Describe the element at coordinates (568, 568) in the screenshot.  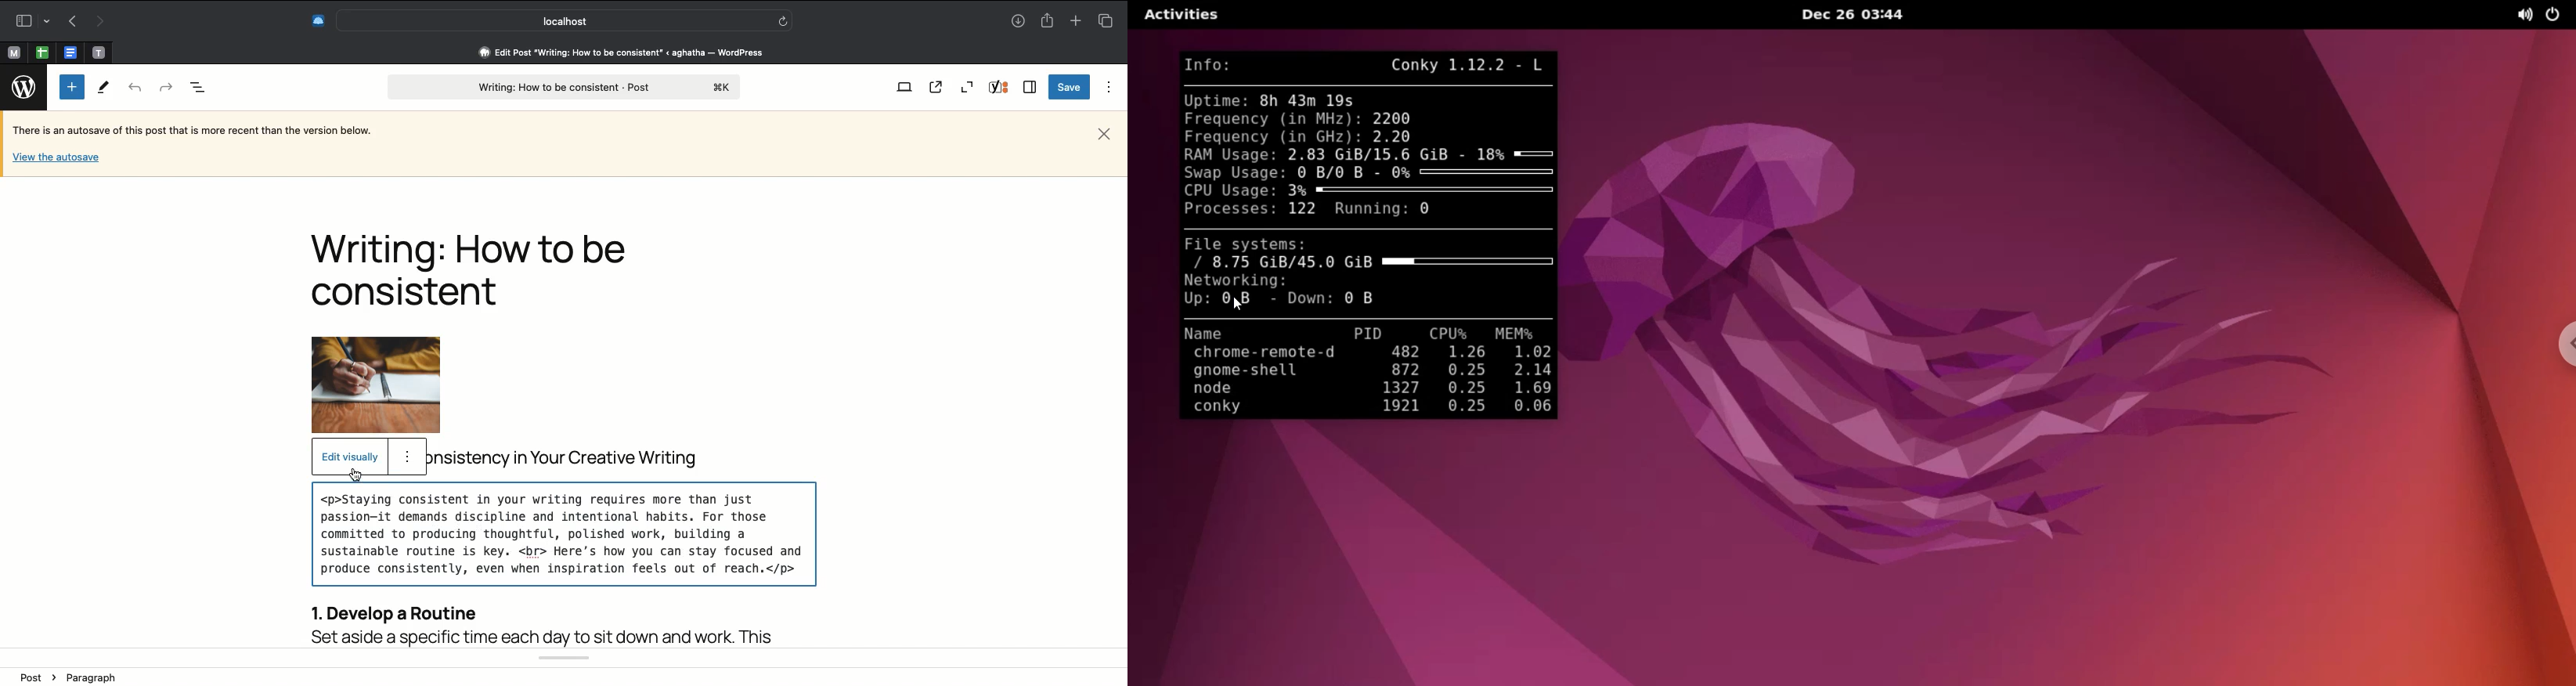
I see `<br> added here` at that location.